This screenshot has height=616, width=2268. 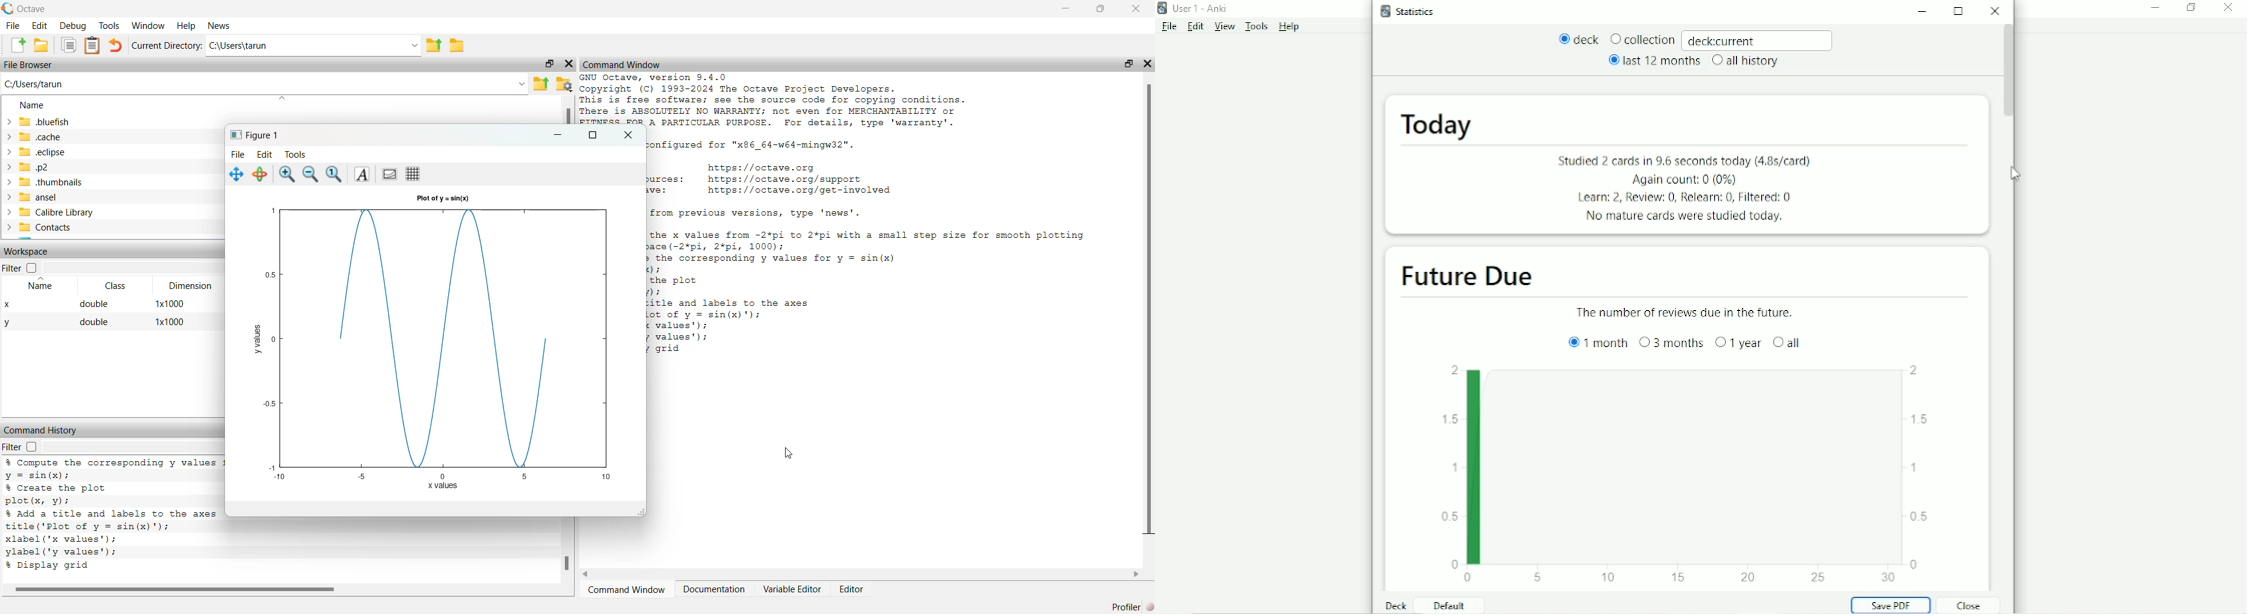 I want to click on This is free software; see the source code for copying conditions.
There is ABSOLUTELY NO WARRANTY; not even for MERCHANTABILITY or
FITNESS FOR A PARTICULAR PURPOSE. For details, type 'warranty'., so click(x=771, y=111).